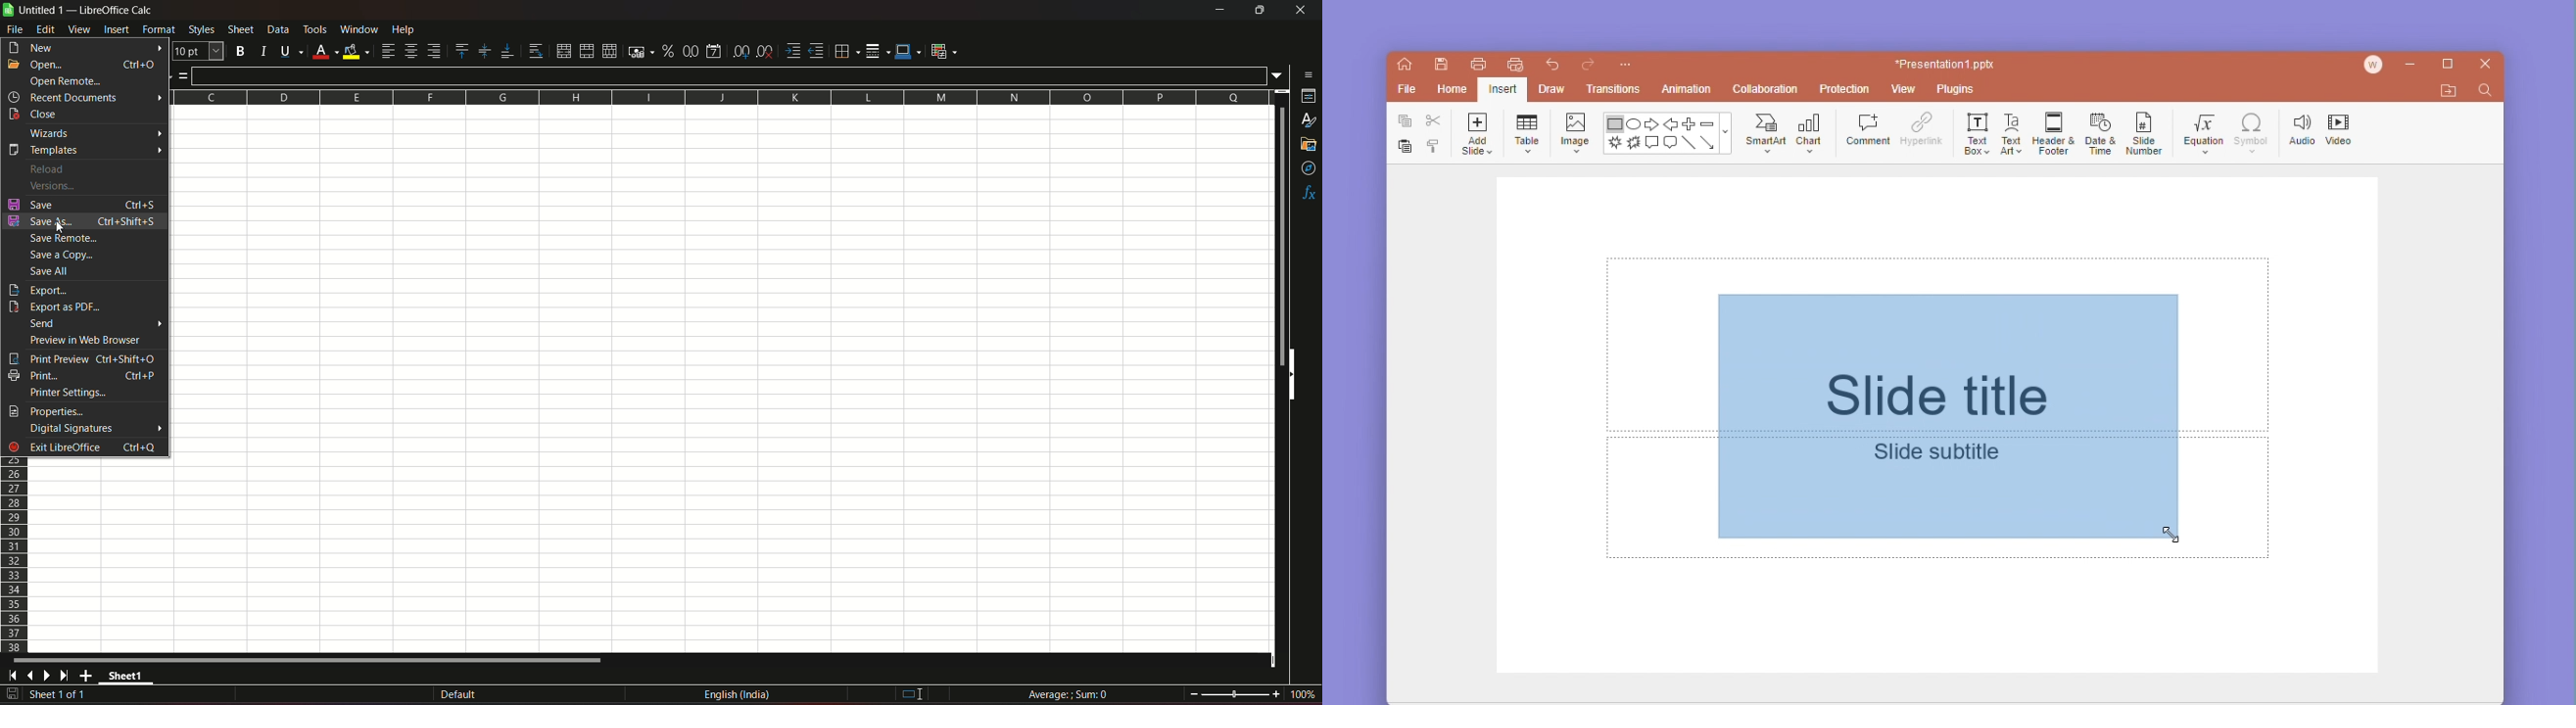 The width and height of the screenshot is (2576, 728). I want to click on save, so click(82, 204).